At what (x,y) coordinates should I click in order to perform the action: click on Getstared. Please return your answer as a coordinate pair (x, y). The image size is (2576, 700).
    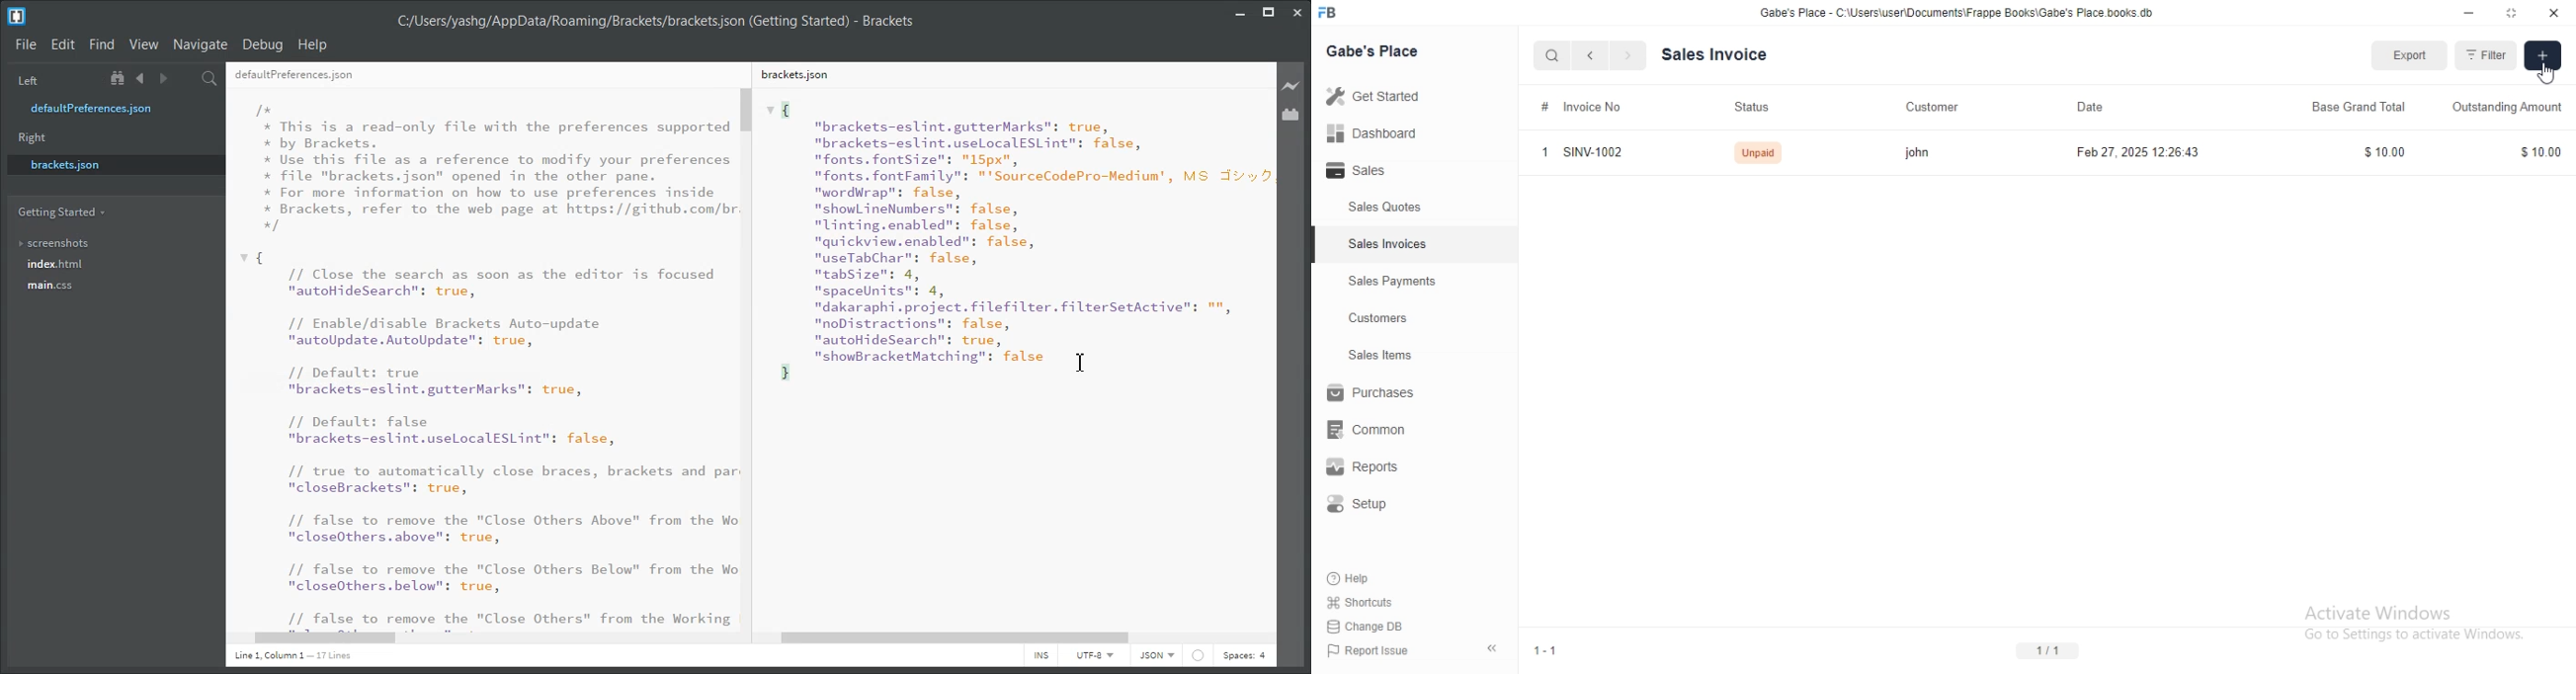
    Looking at the image, I should click on (1378, 98).